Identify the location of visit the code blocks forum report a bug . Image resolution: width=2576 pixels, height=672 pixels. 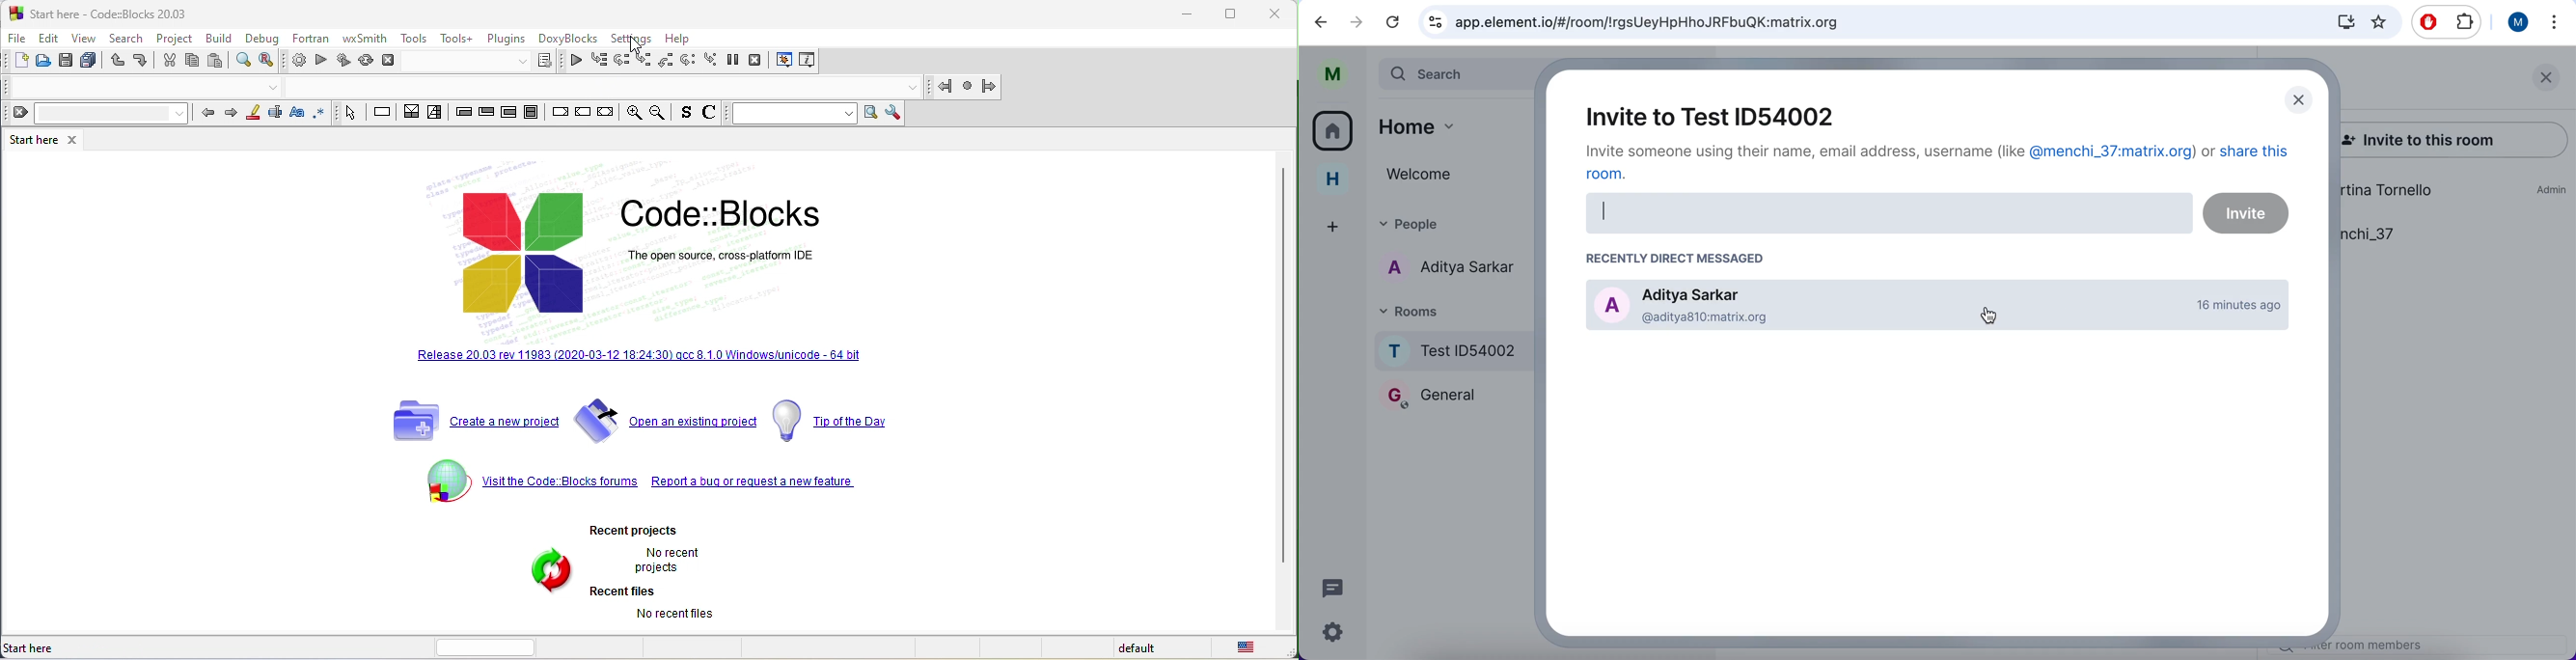
(652, 480).